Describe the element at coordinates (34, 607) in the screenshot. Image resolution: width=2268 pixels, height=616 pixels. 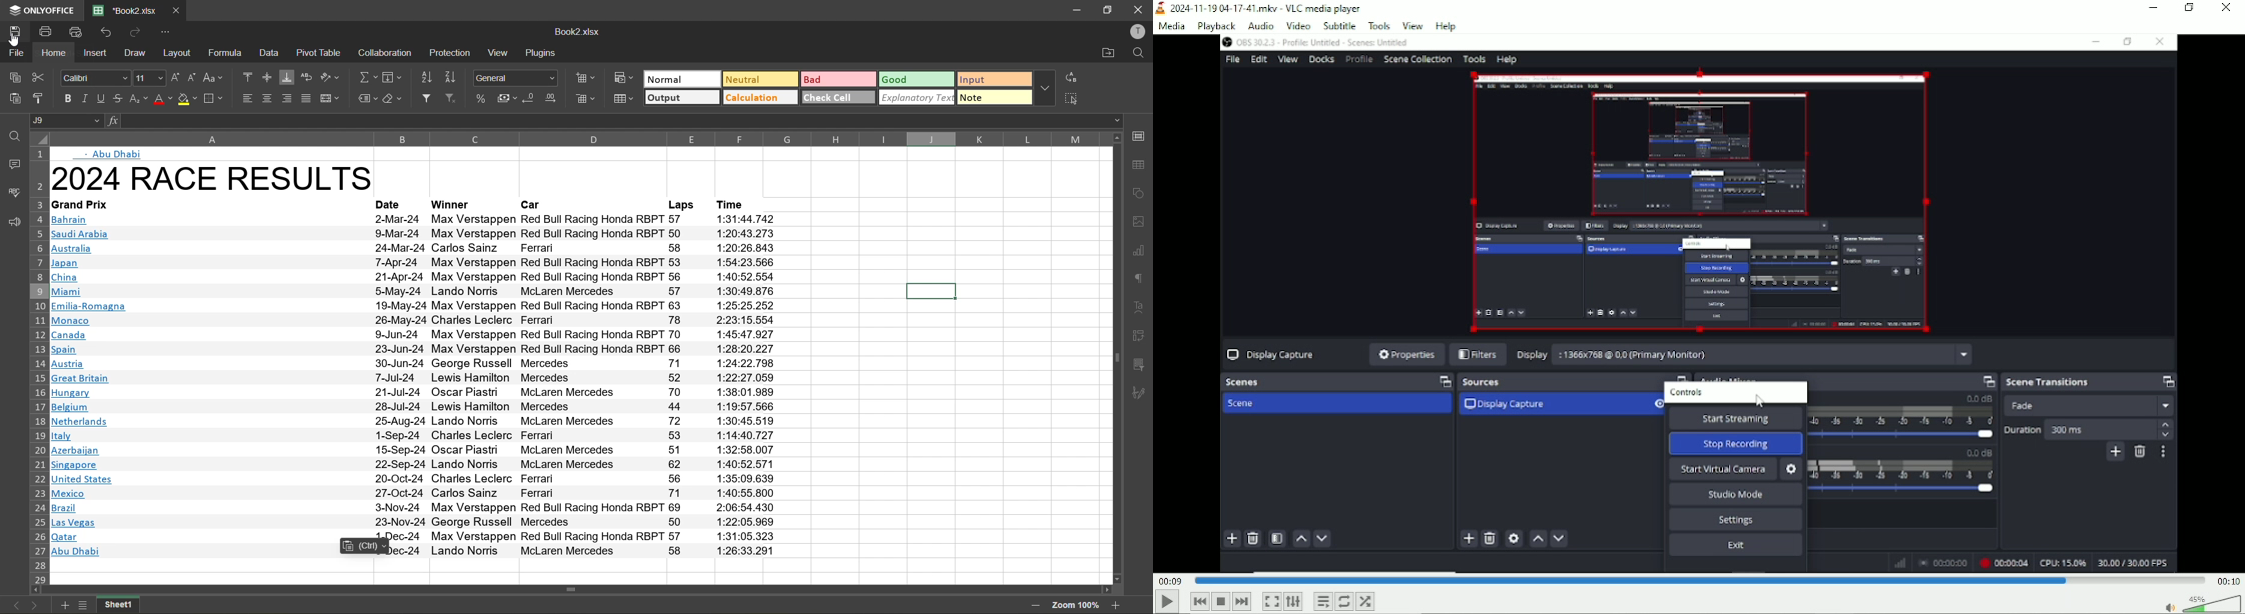
I see `next` at that location.